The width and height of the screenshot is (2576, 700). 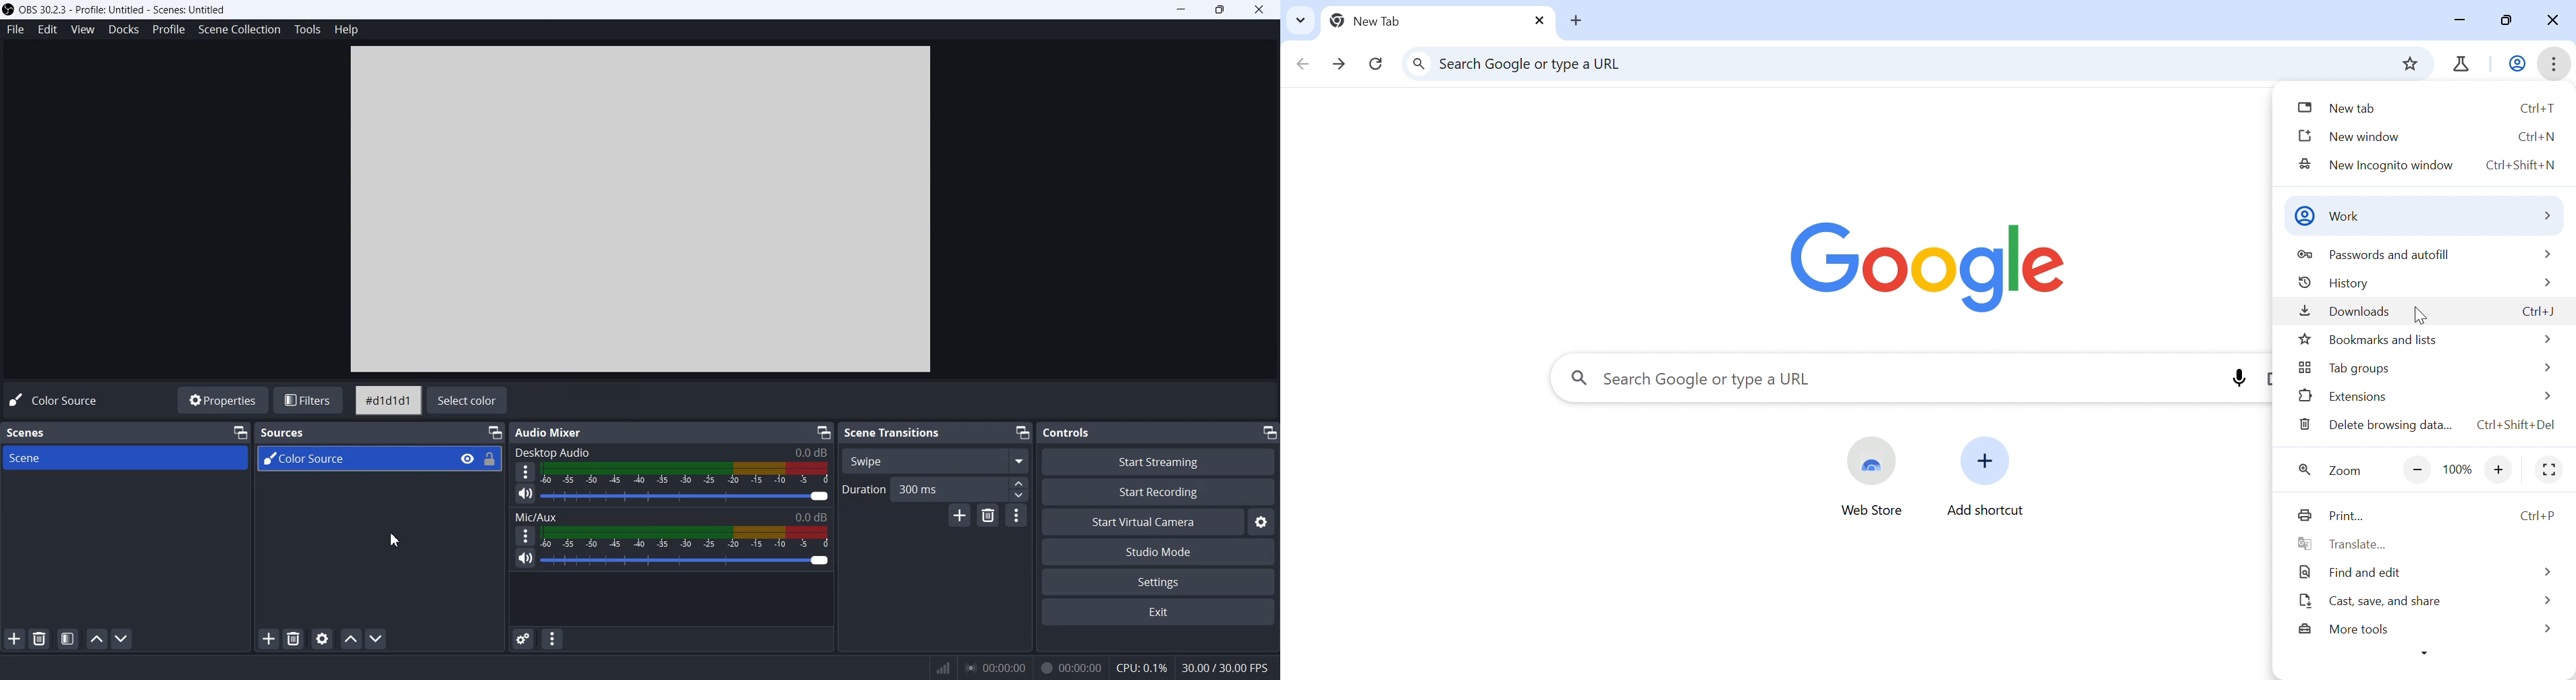 I want to click on Move Scene Down, so click(x=124, y=638).